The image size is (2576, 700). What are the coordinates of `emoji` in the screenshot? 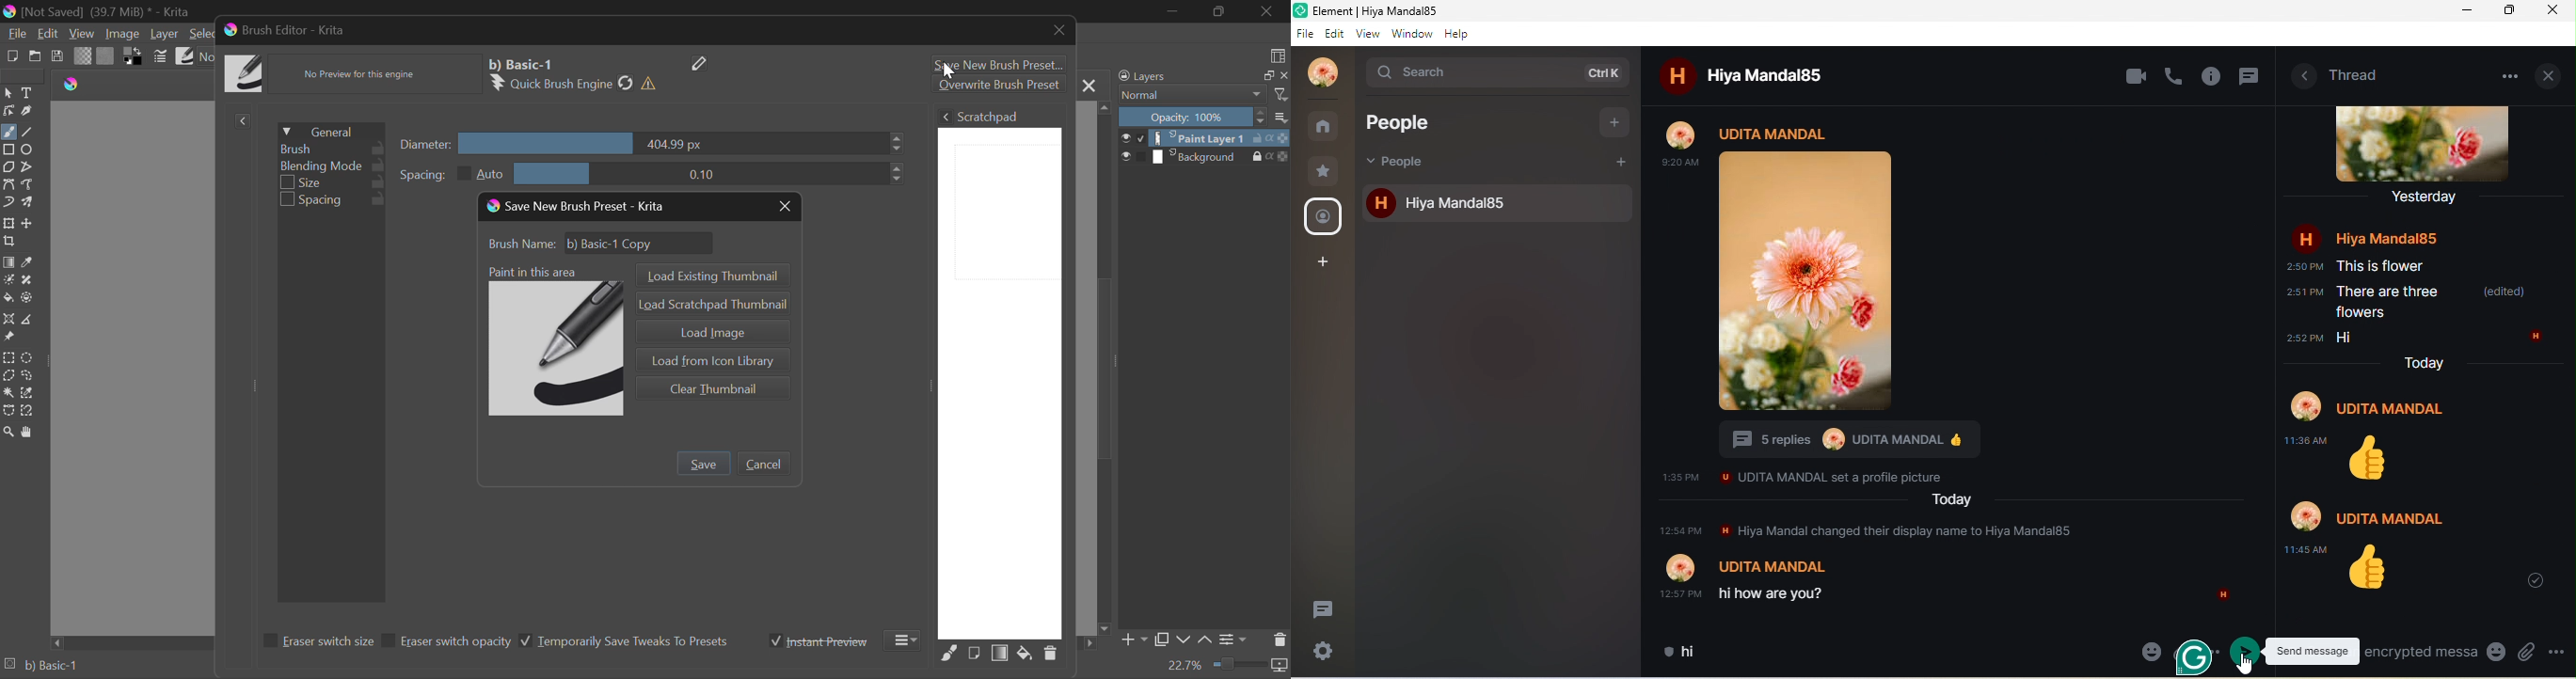 It's located at (2150, 649).